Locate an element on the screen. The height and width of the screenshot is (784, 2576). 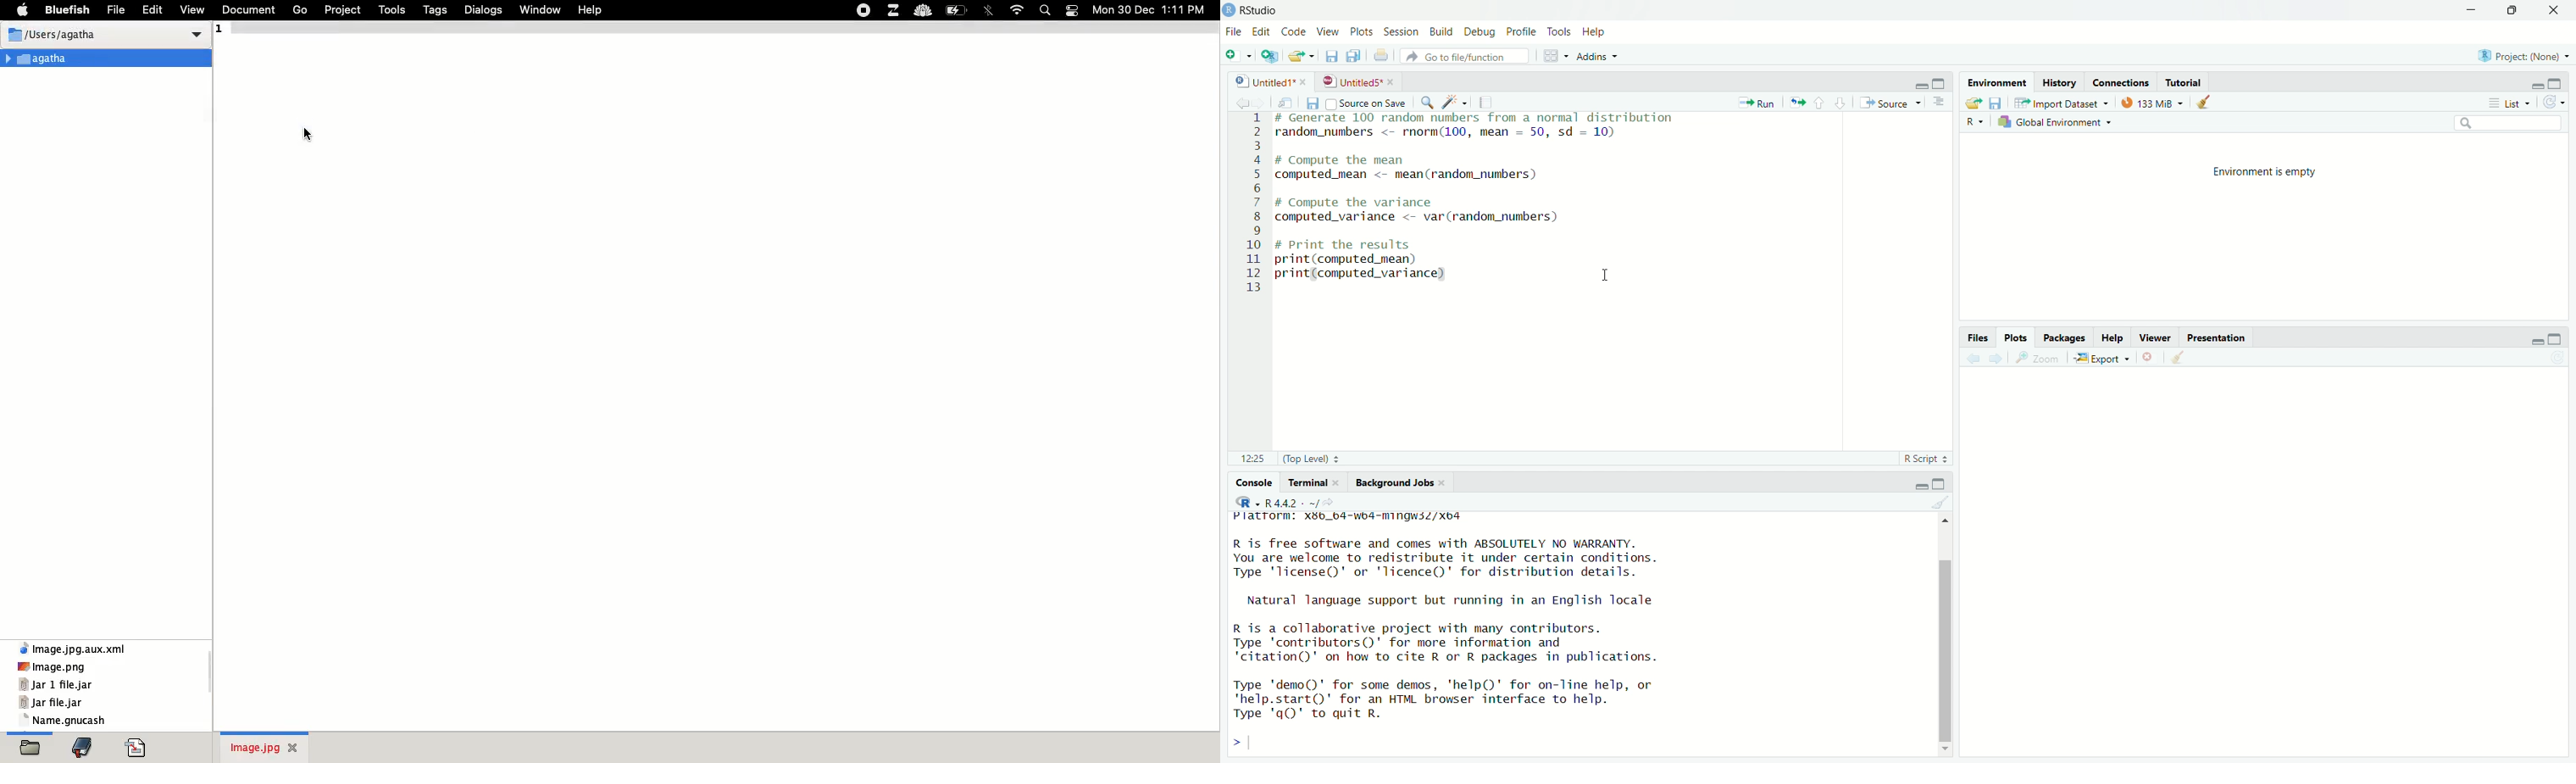
save workspace as is located at coordinates (1998, 103).